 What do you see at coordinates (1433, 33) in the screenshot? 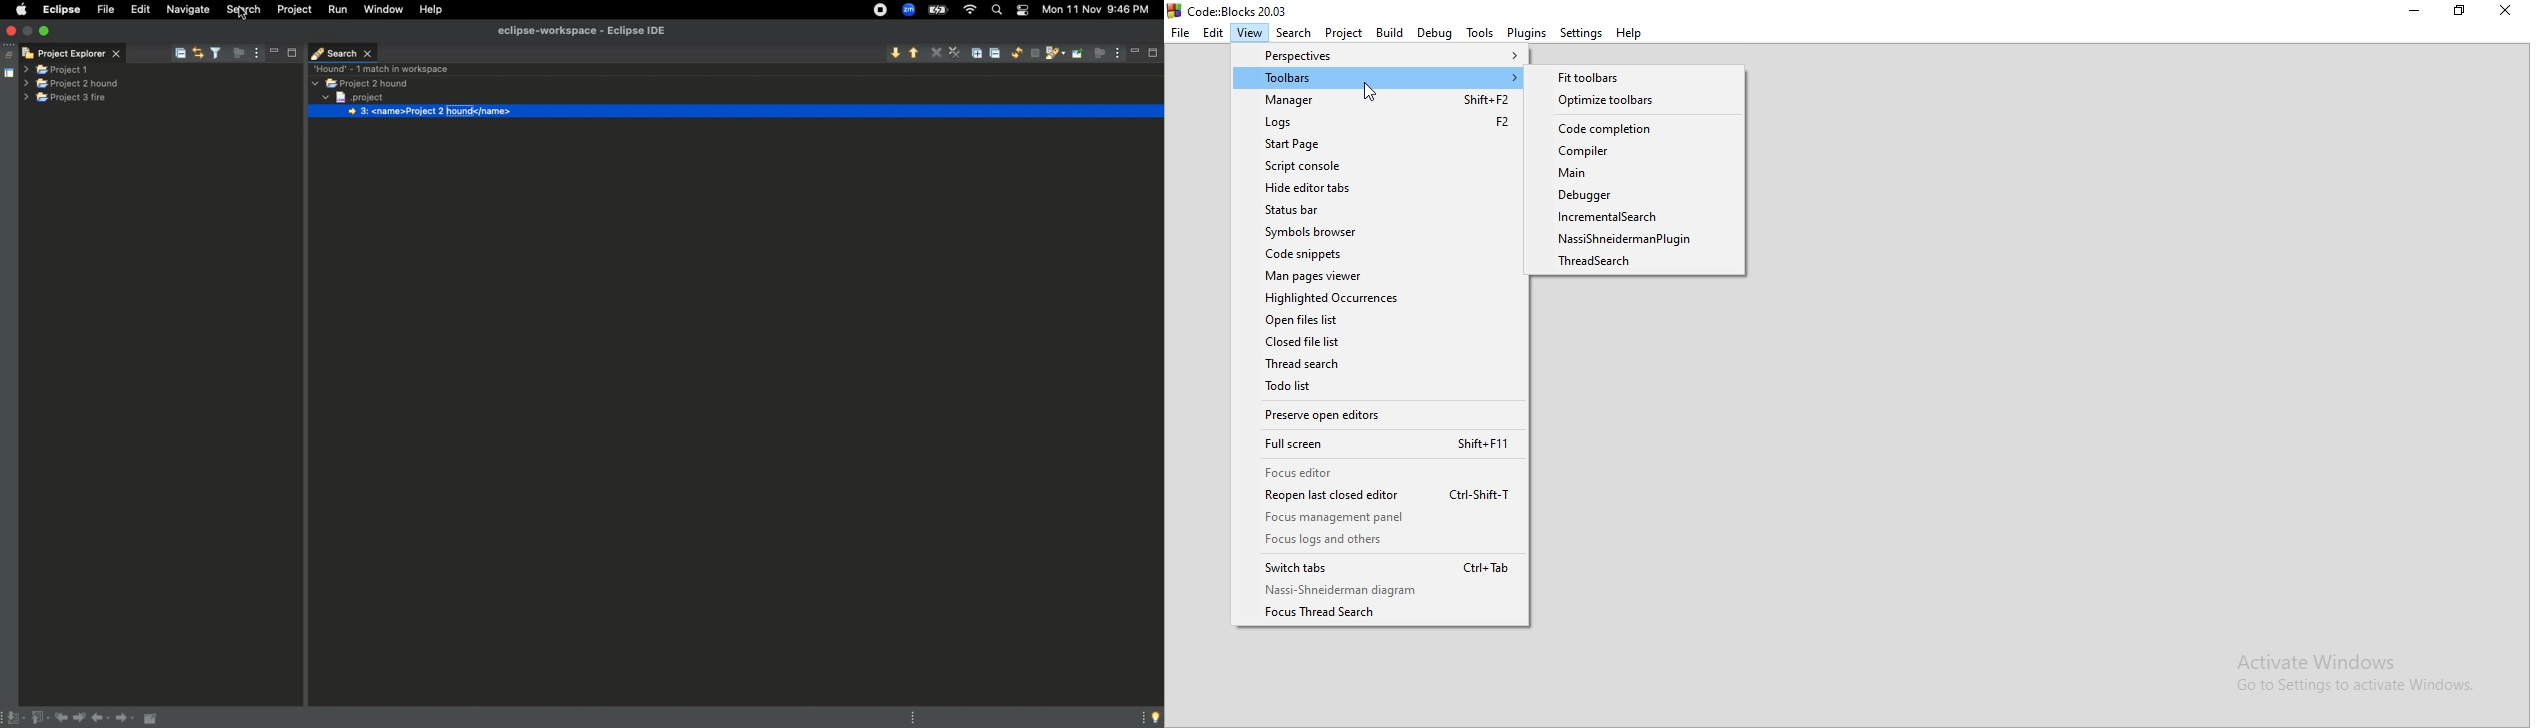
I see `Debug ` at bounding box center [1433, 33].